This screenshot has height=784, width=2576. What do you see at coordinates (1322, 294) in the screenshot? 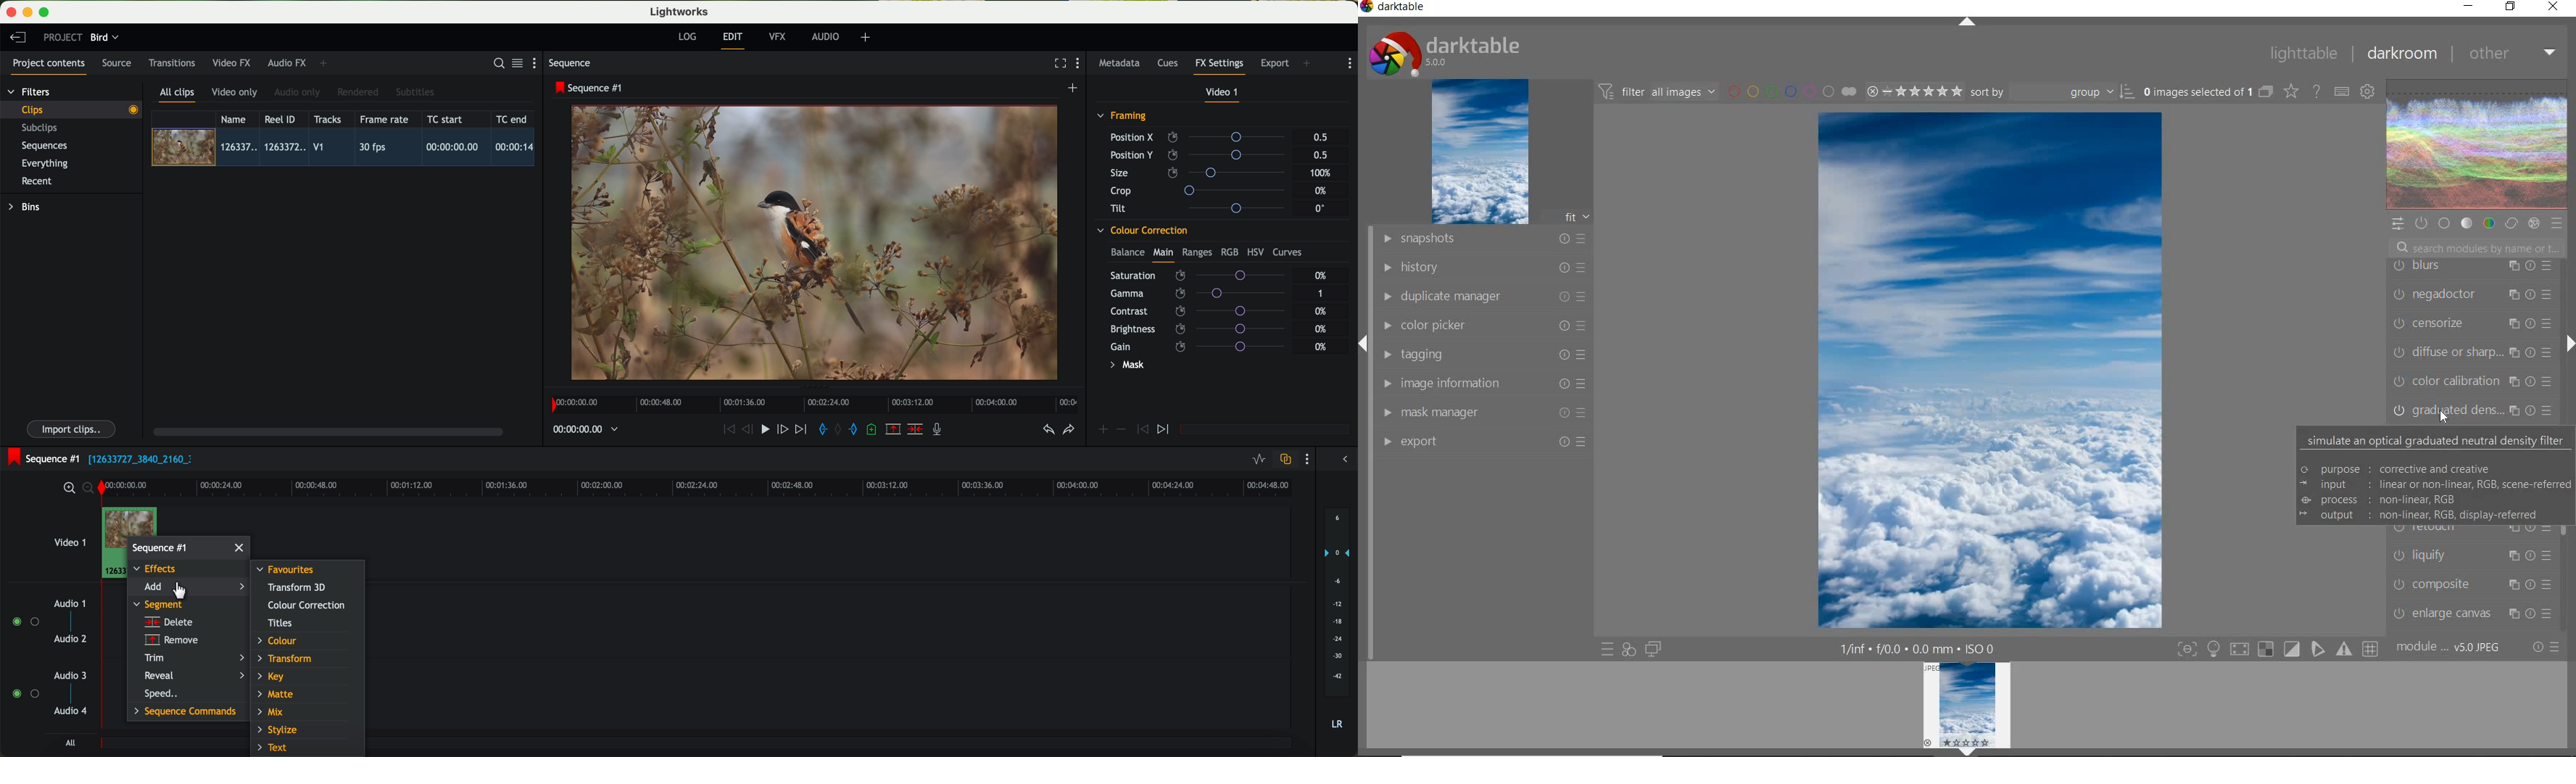
I see `1` at bounding box center [1322, 294].